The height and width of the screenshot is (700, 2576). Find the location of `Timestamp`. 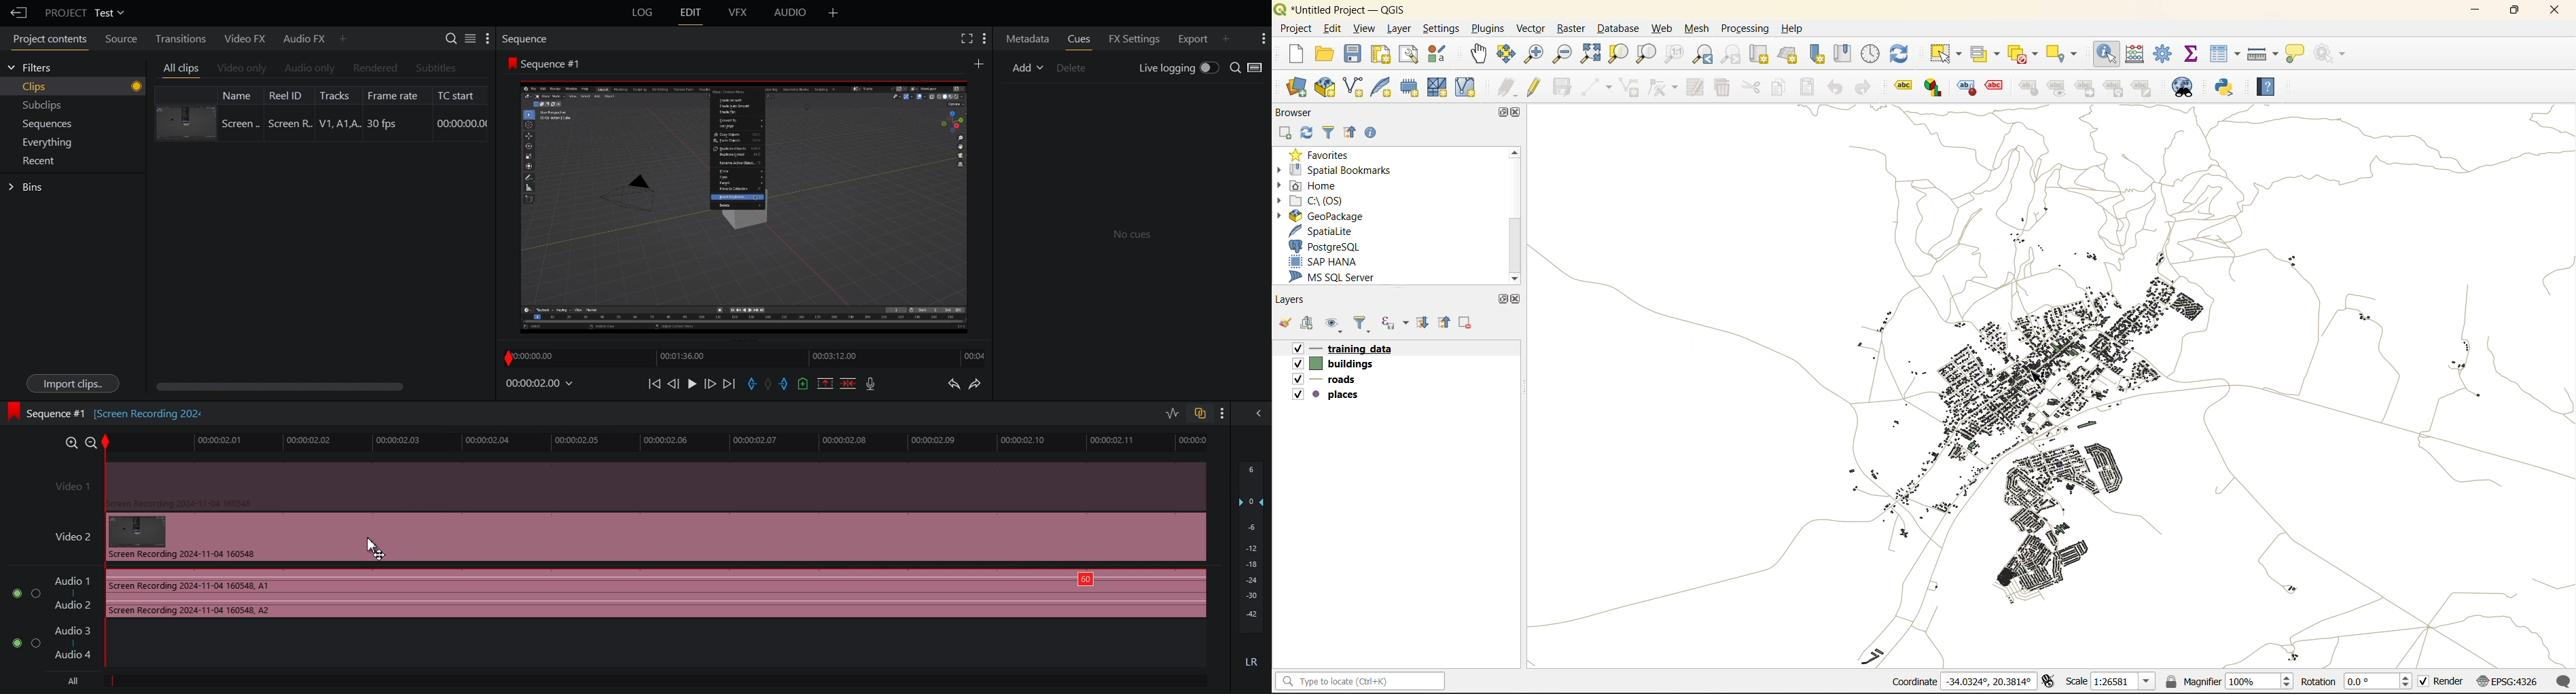

Timestamp is located at coordinates (540, 384).